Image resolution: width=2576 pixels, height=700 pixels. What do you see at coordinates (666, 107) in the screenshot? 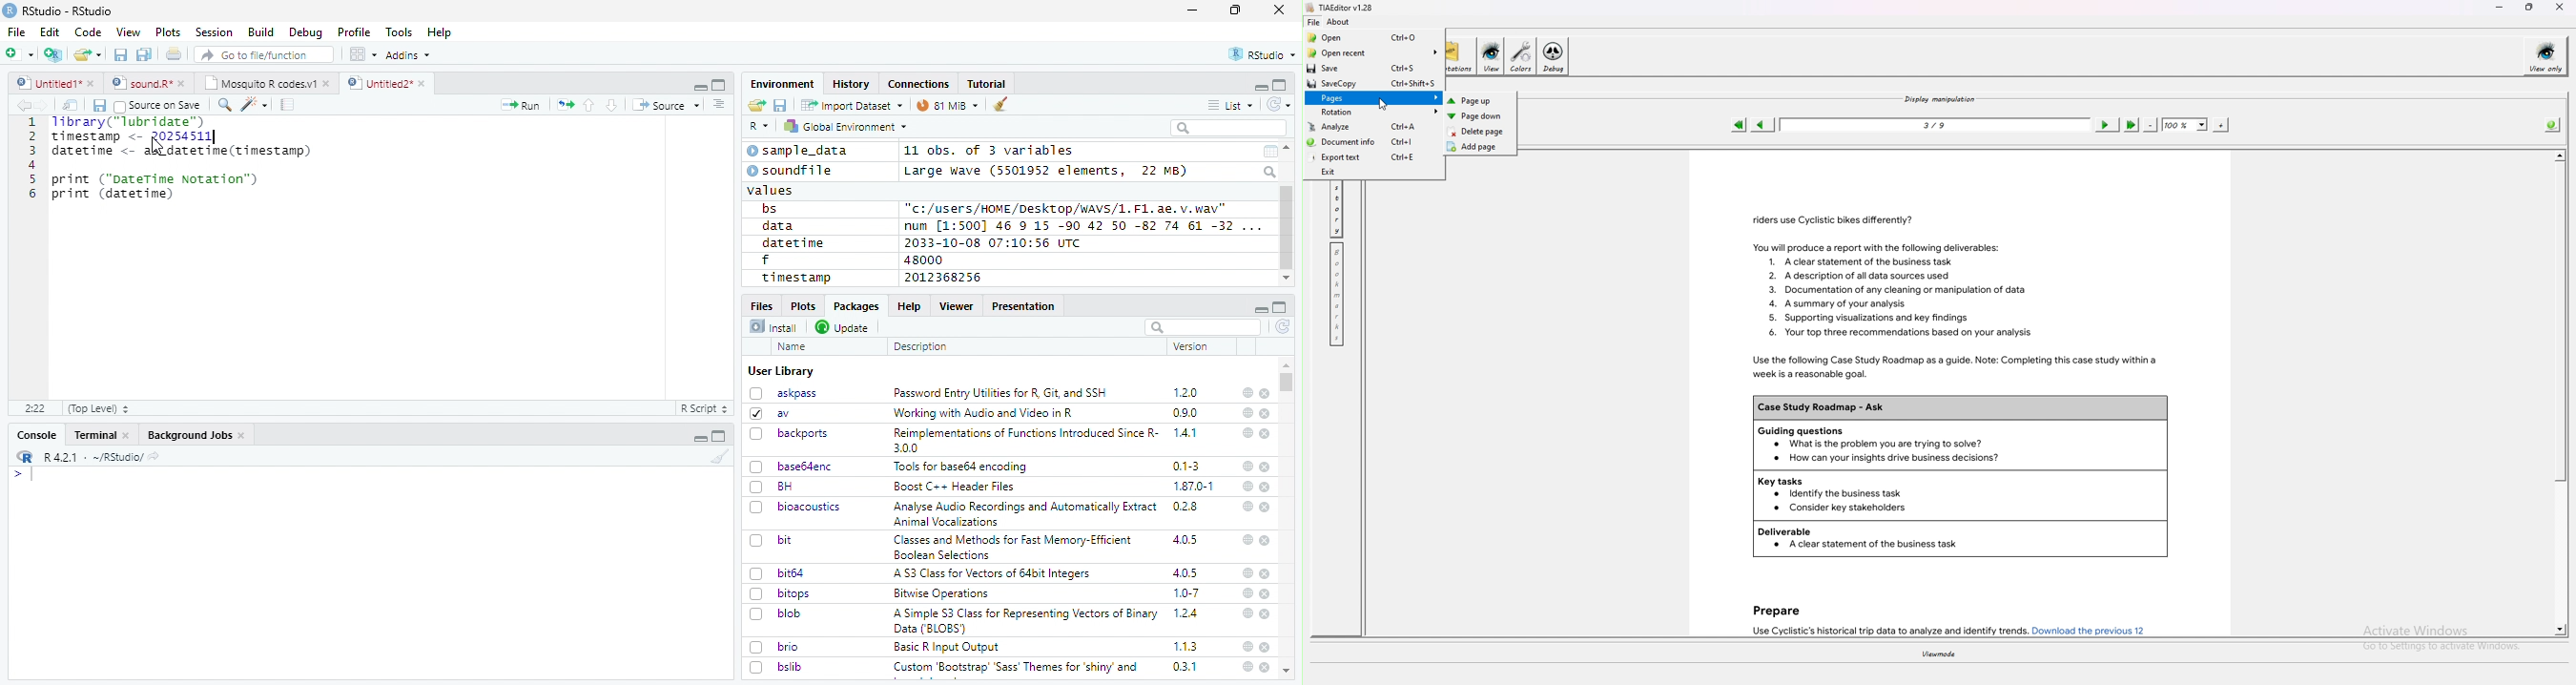
I see `Source` at bounding box center [666, 107].